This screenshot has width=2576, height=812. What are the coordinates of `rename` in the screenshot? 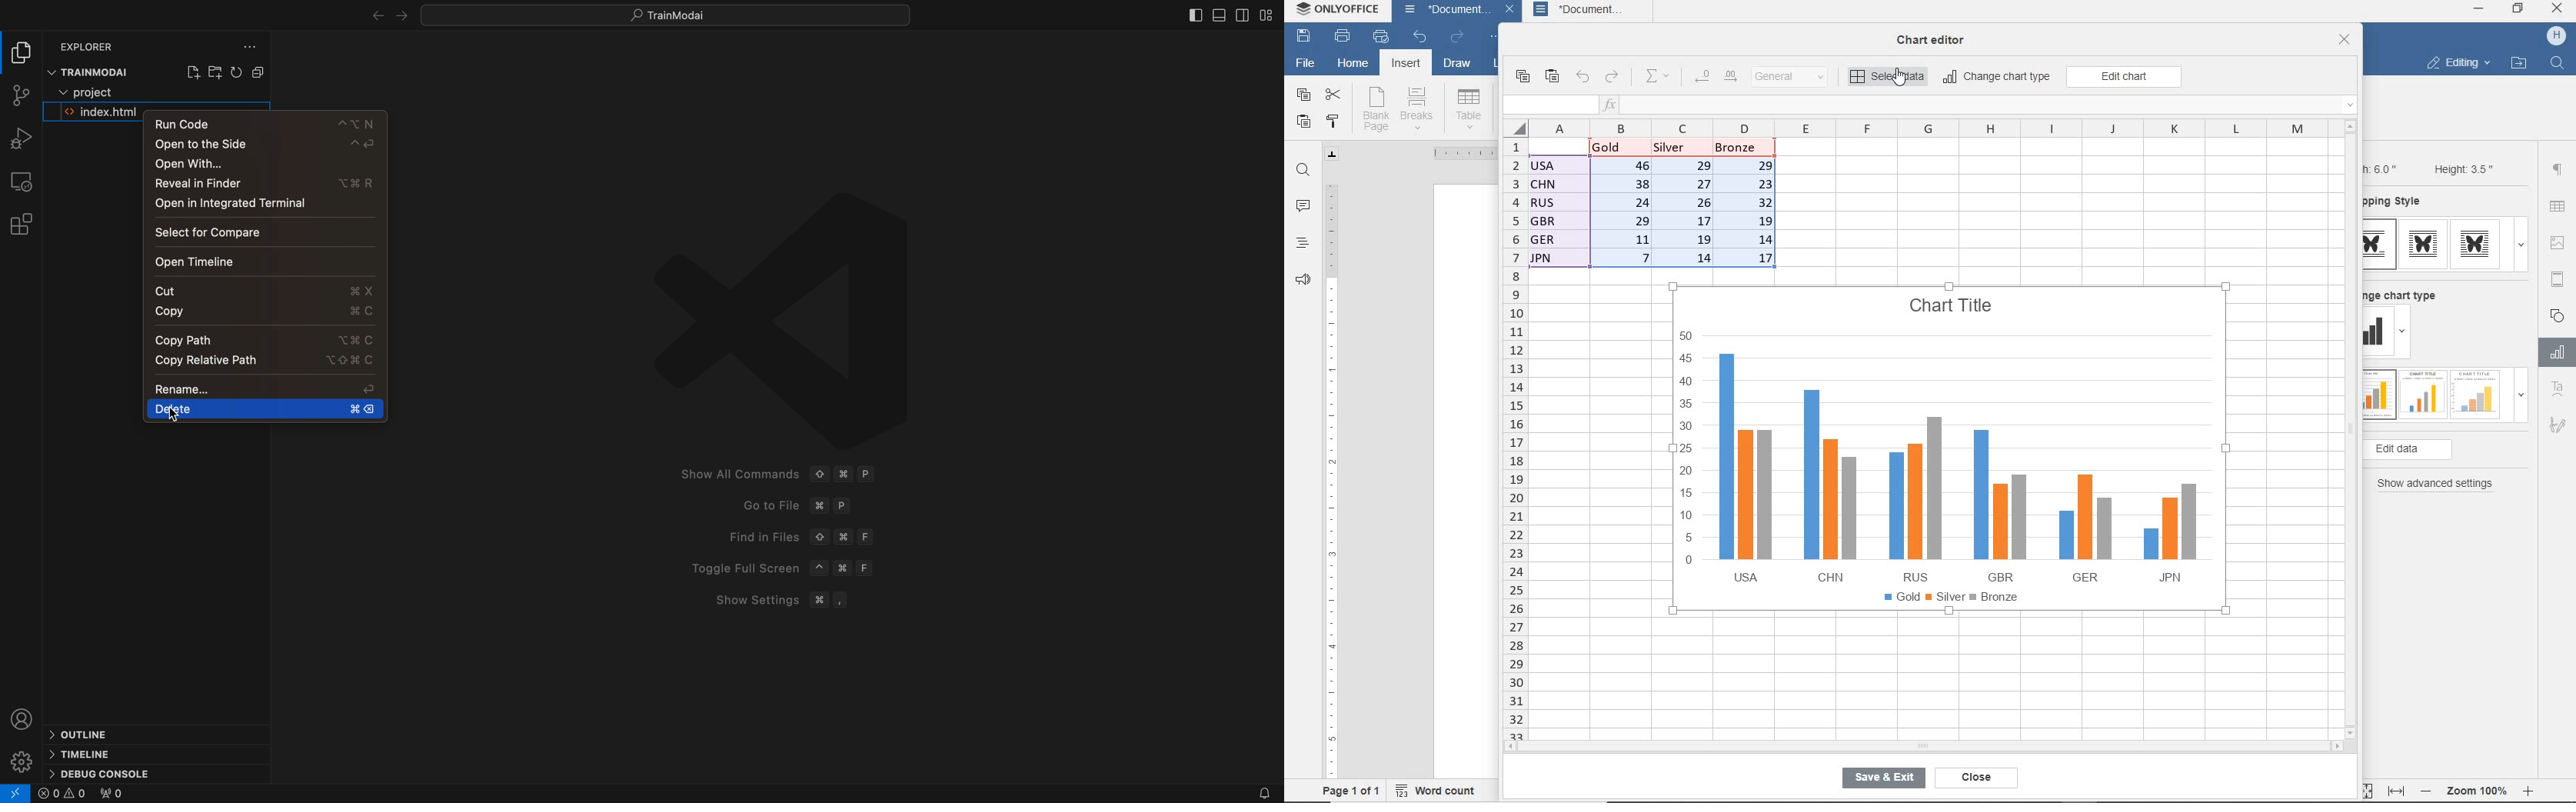 It's located at (369, 389).